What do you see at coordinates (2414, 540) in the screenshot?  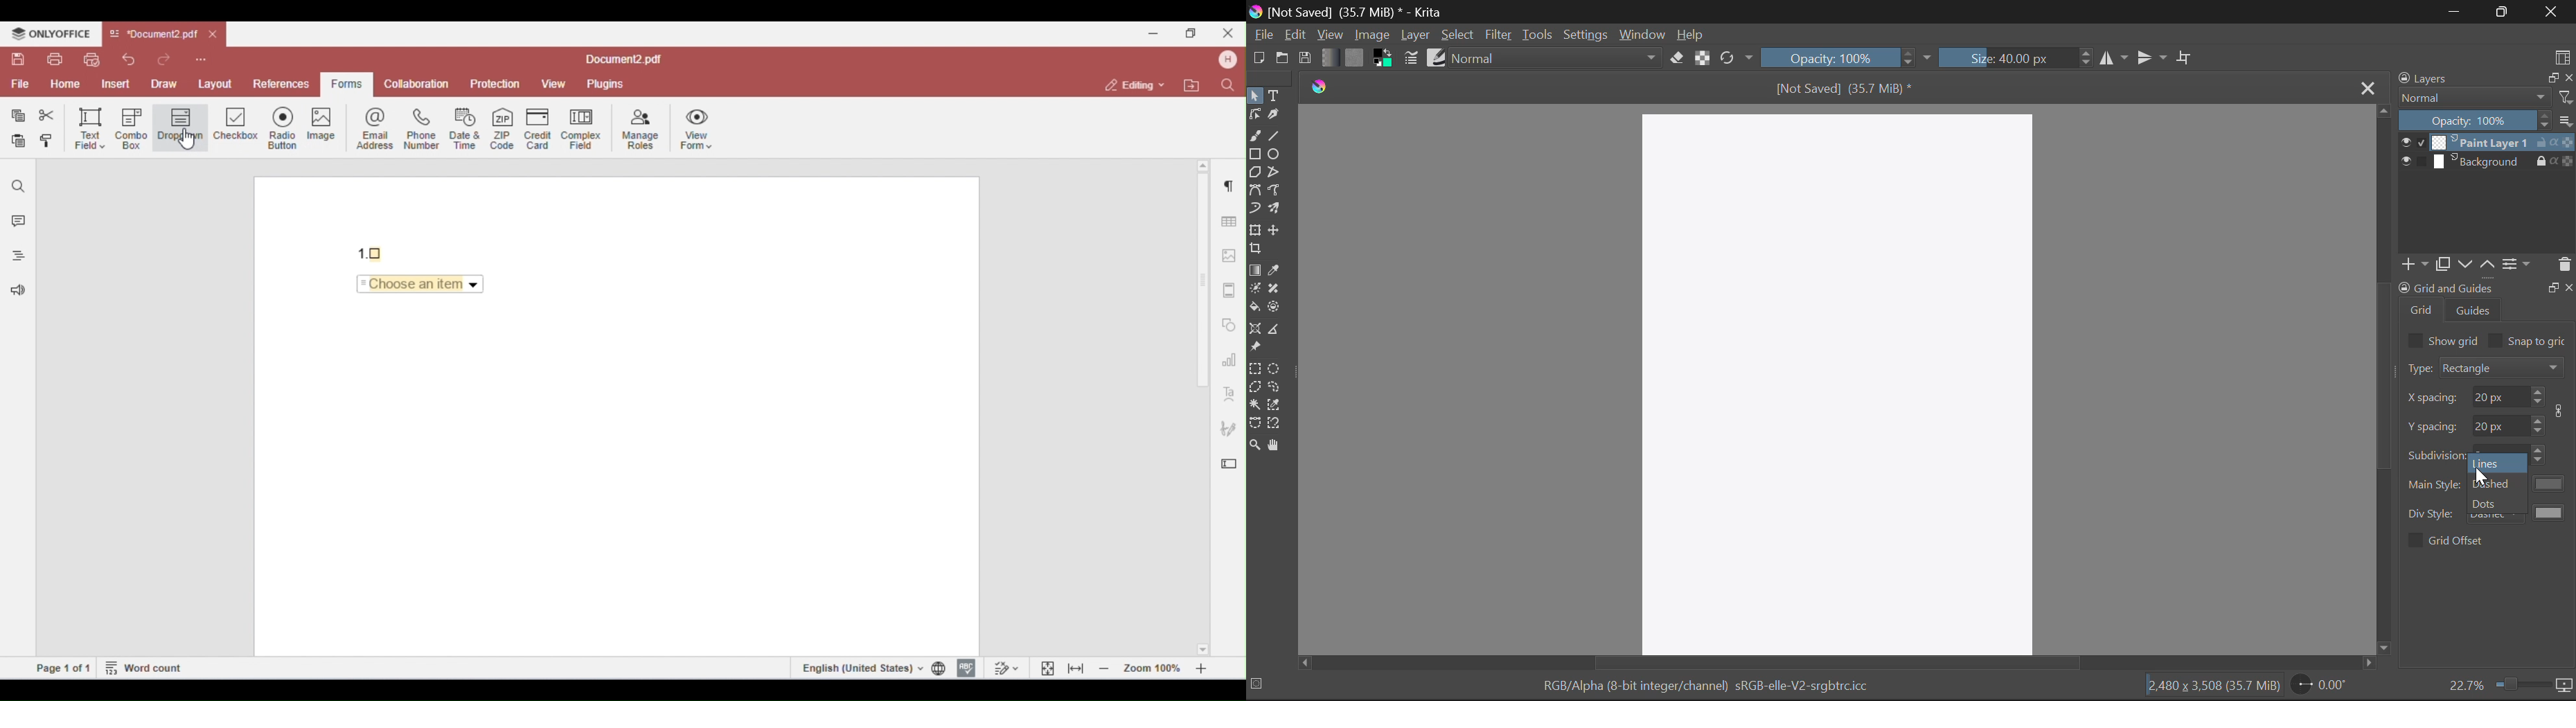 I see `checkbox` at bounding box center [2414, 540].